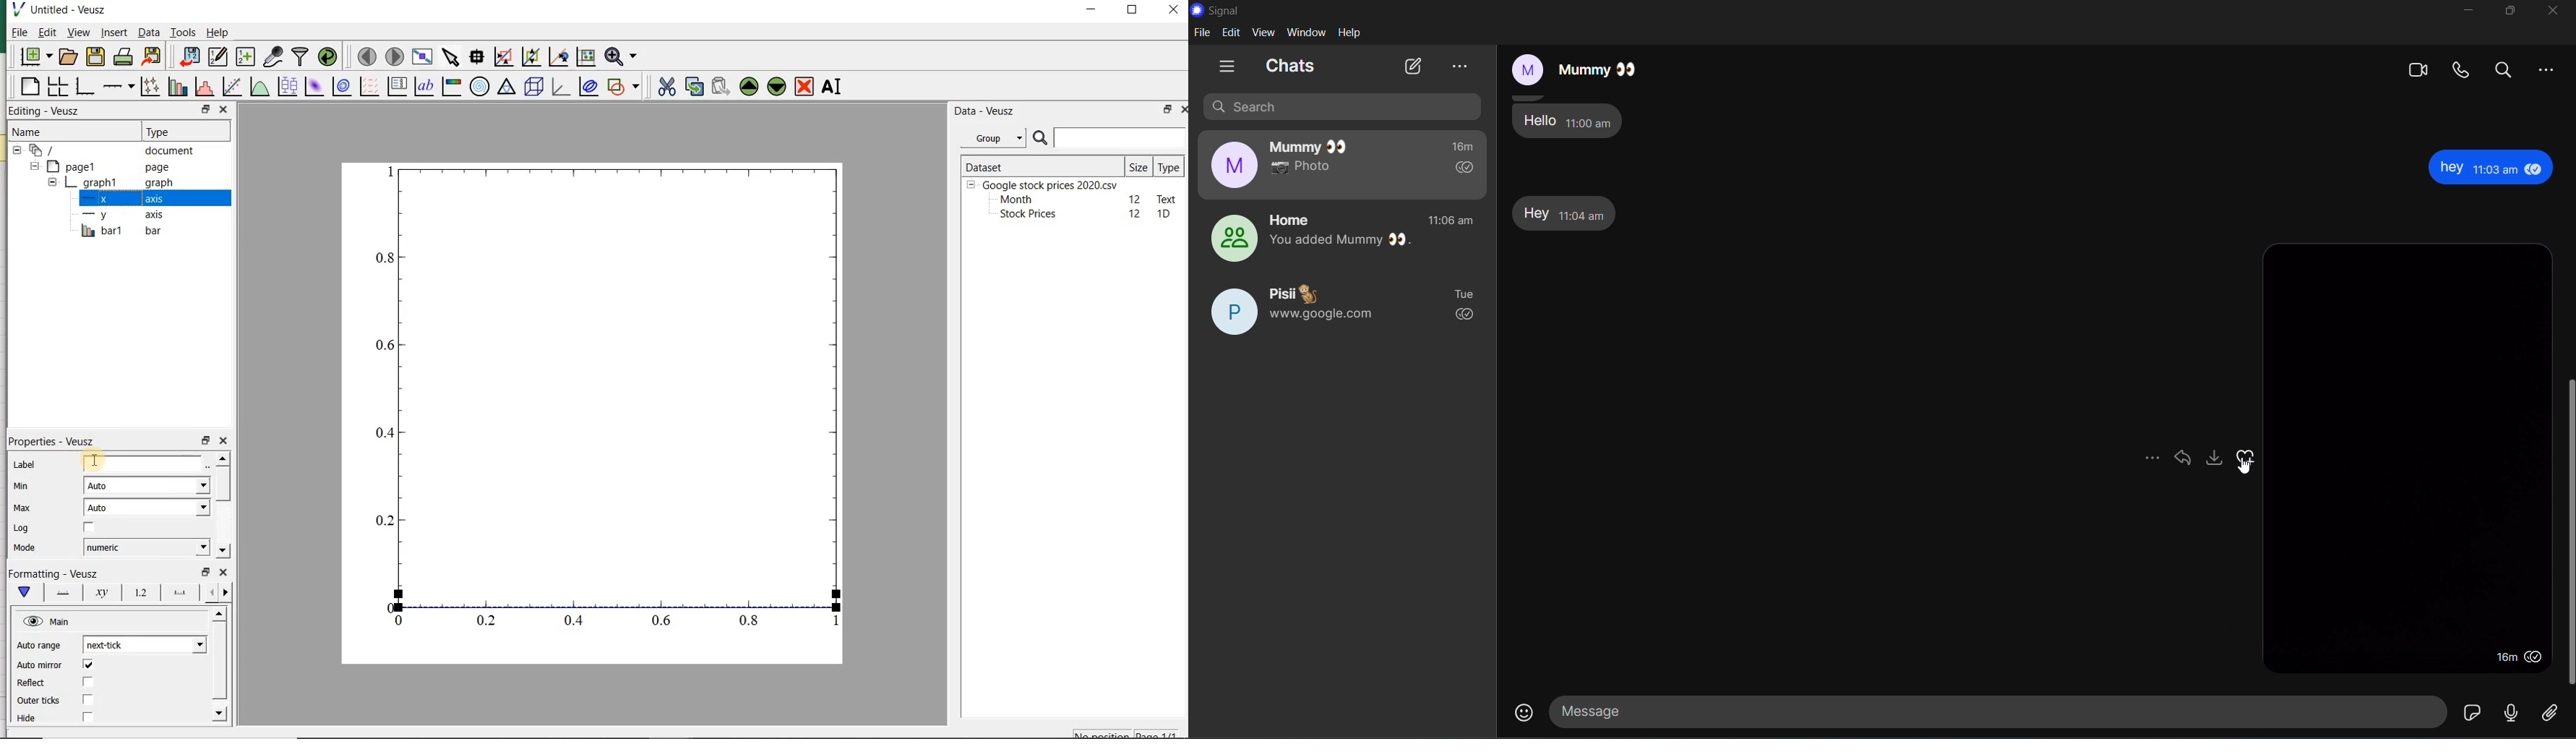 The width and height of the screenshot is (2576, 756). What do you see at coordinates (1188, 110) in the screenshot?
I see `close ` at bounding box center [1188, 110].